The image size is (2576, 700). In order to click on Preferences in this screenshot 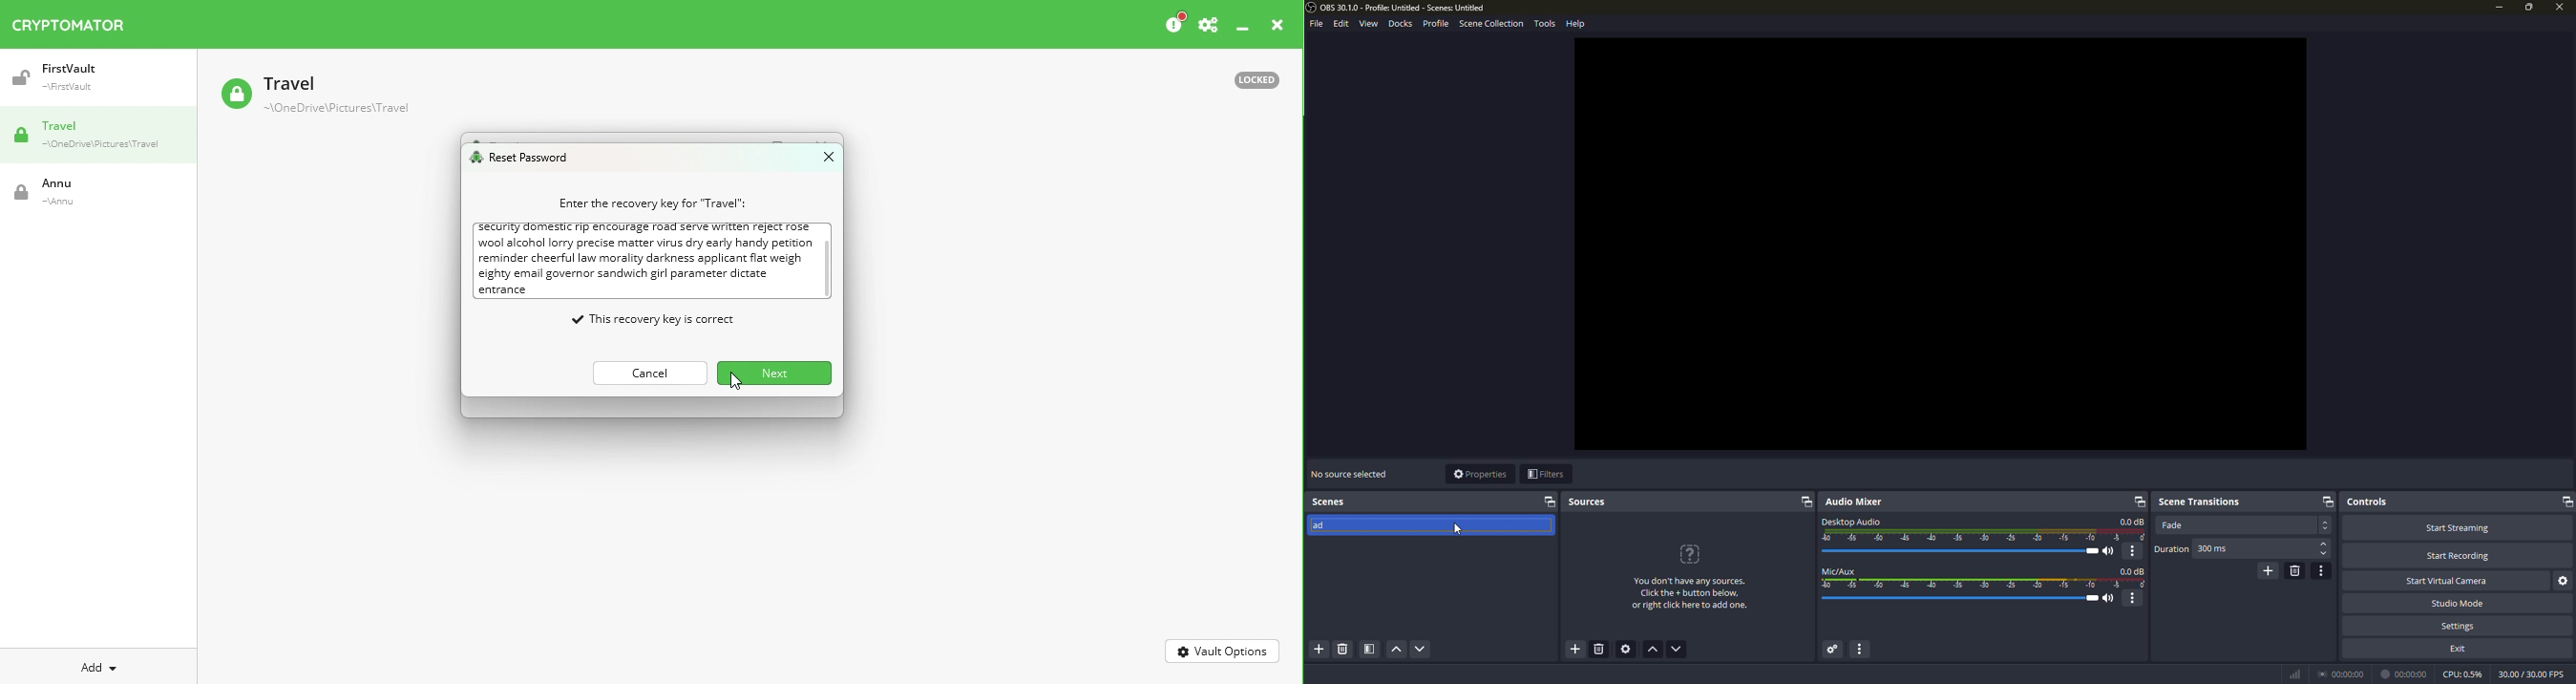, I will do `click(1208, 26)`.